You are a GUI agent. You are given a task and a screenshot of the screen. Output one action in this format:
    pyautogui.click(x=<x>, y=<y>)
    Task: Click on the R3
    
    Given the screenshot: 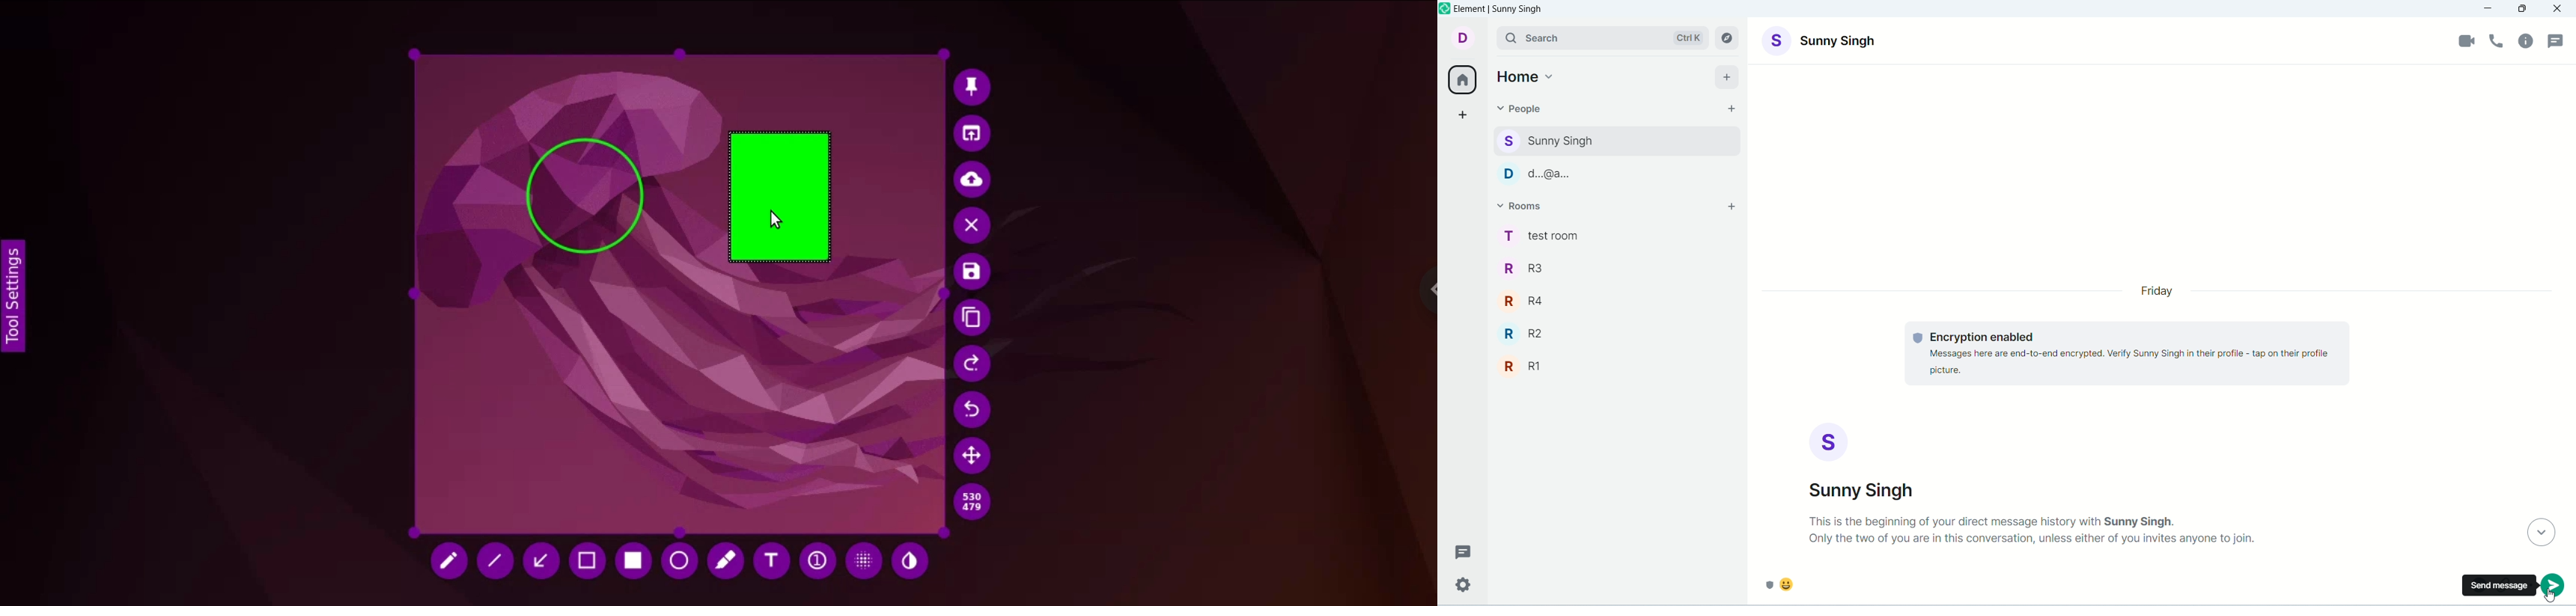 What is the action you would take?
    pyautogui.click(x=1615, y=267)
    